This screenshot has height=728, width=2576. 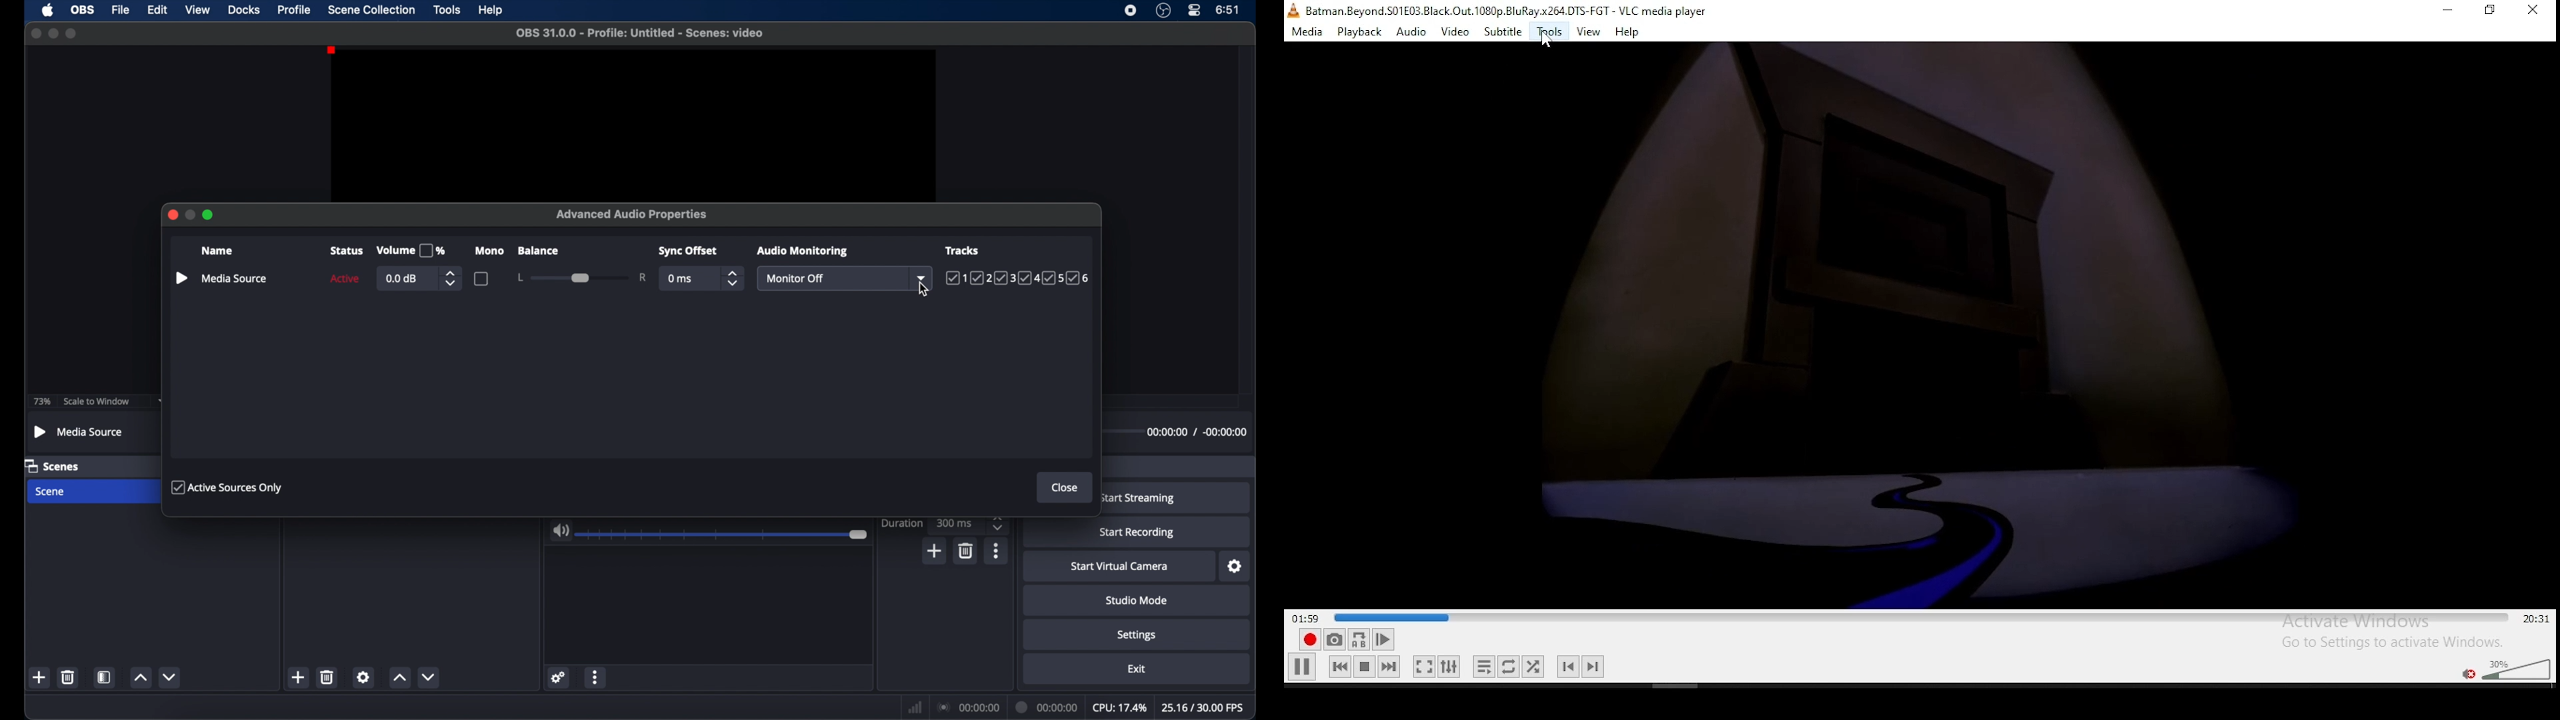 What do you see at coordinates (171, 215) in the screenshot?
I see `close` at bounding box center [171, 215].